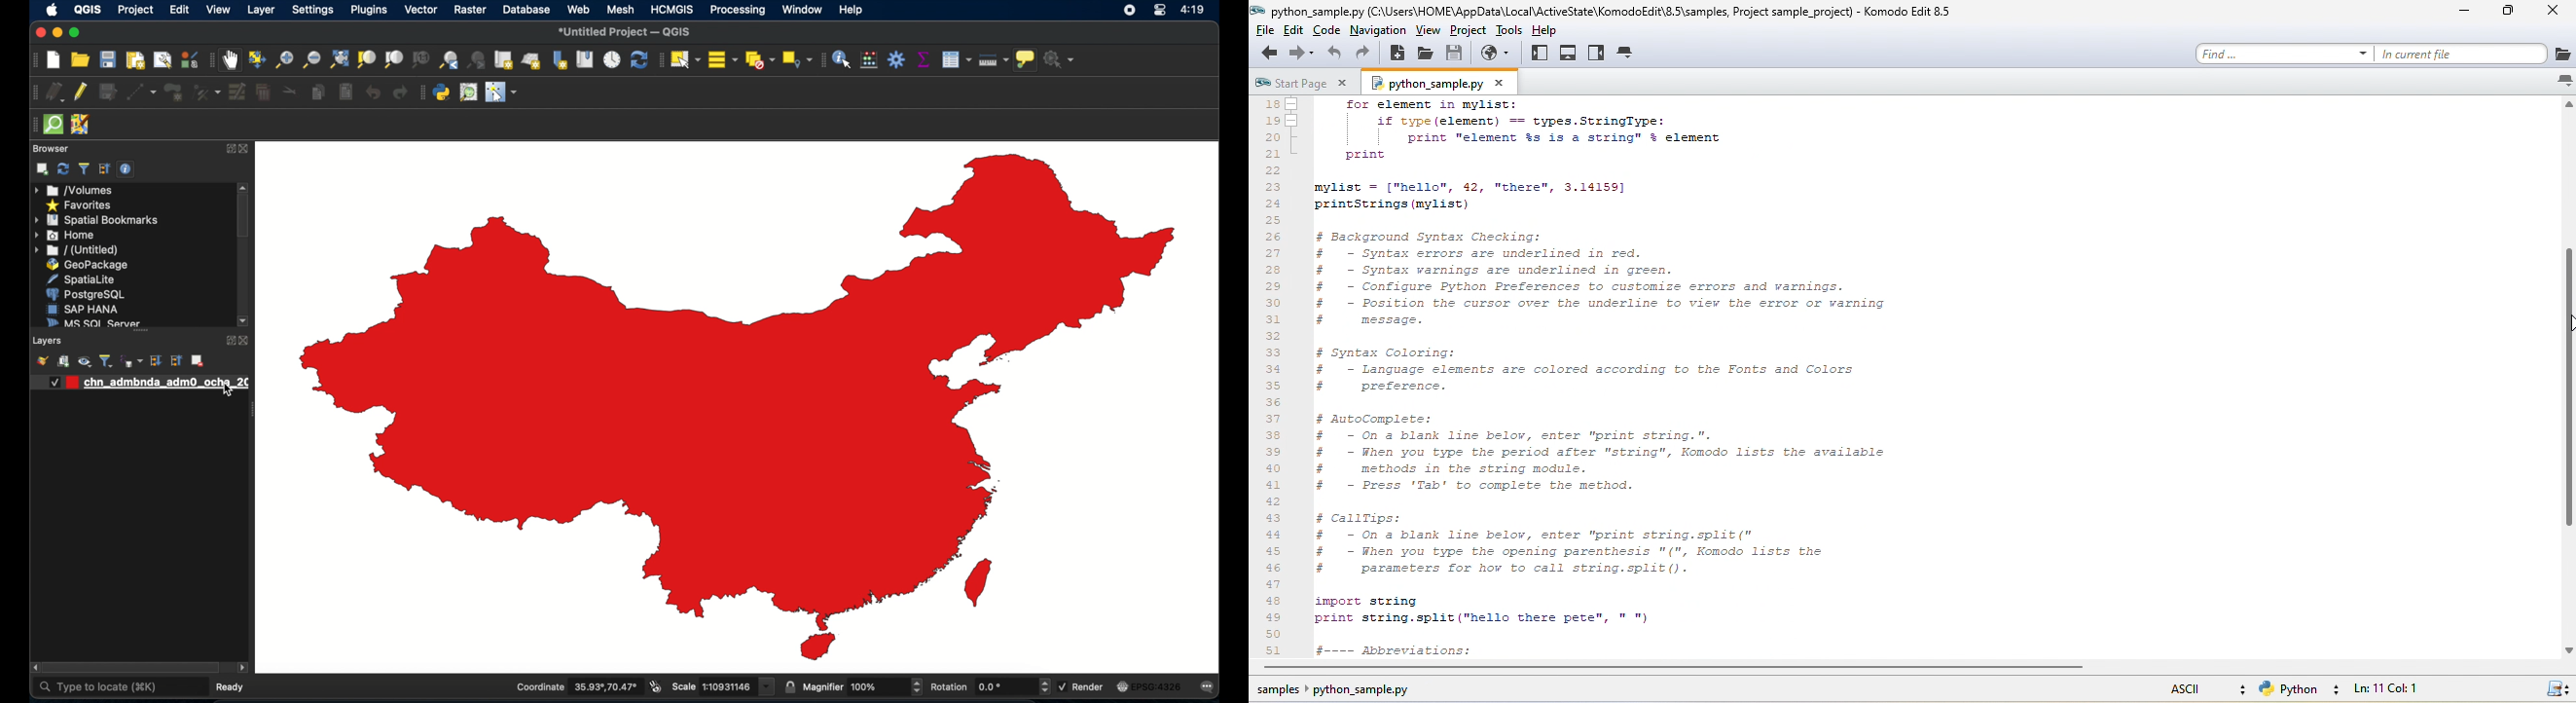 This screenshot has height=728, width=2576. Describe the element at coordinates (161, 61) in the screenshot. I see `open layout manager` at that location.